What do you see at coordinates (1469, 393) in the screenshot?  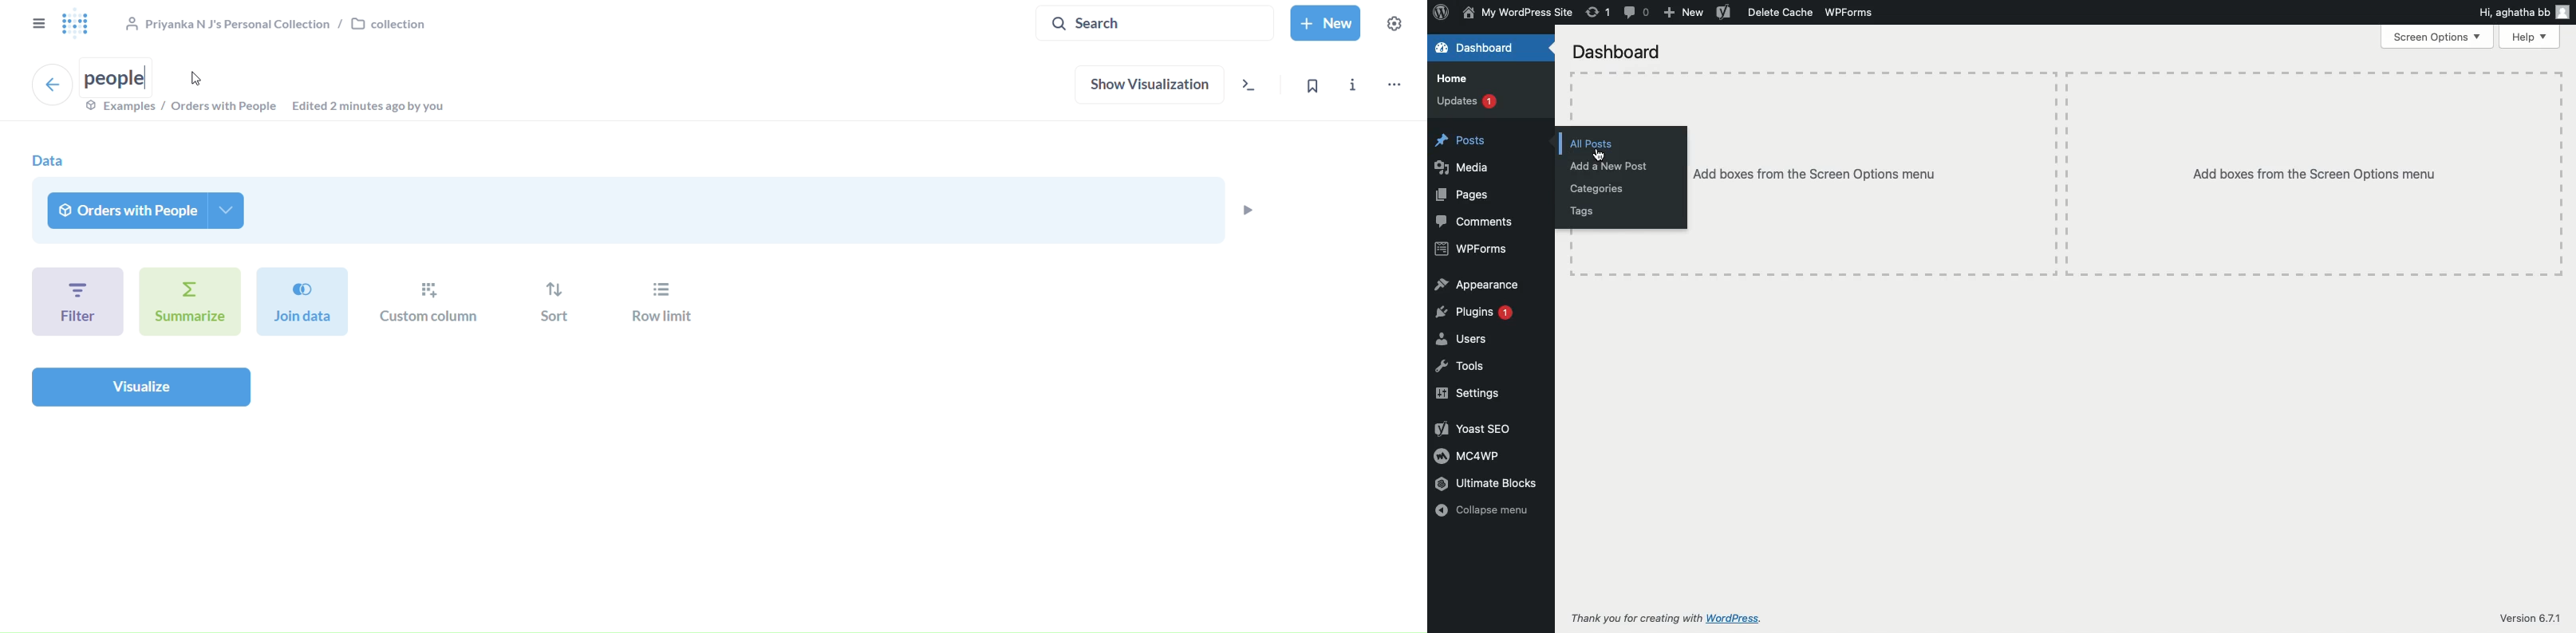 I see `Settings` at bounding box center [1469, 393].